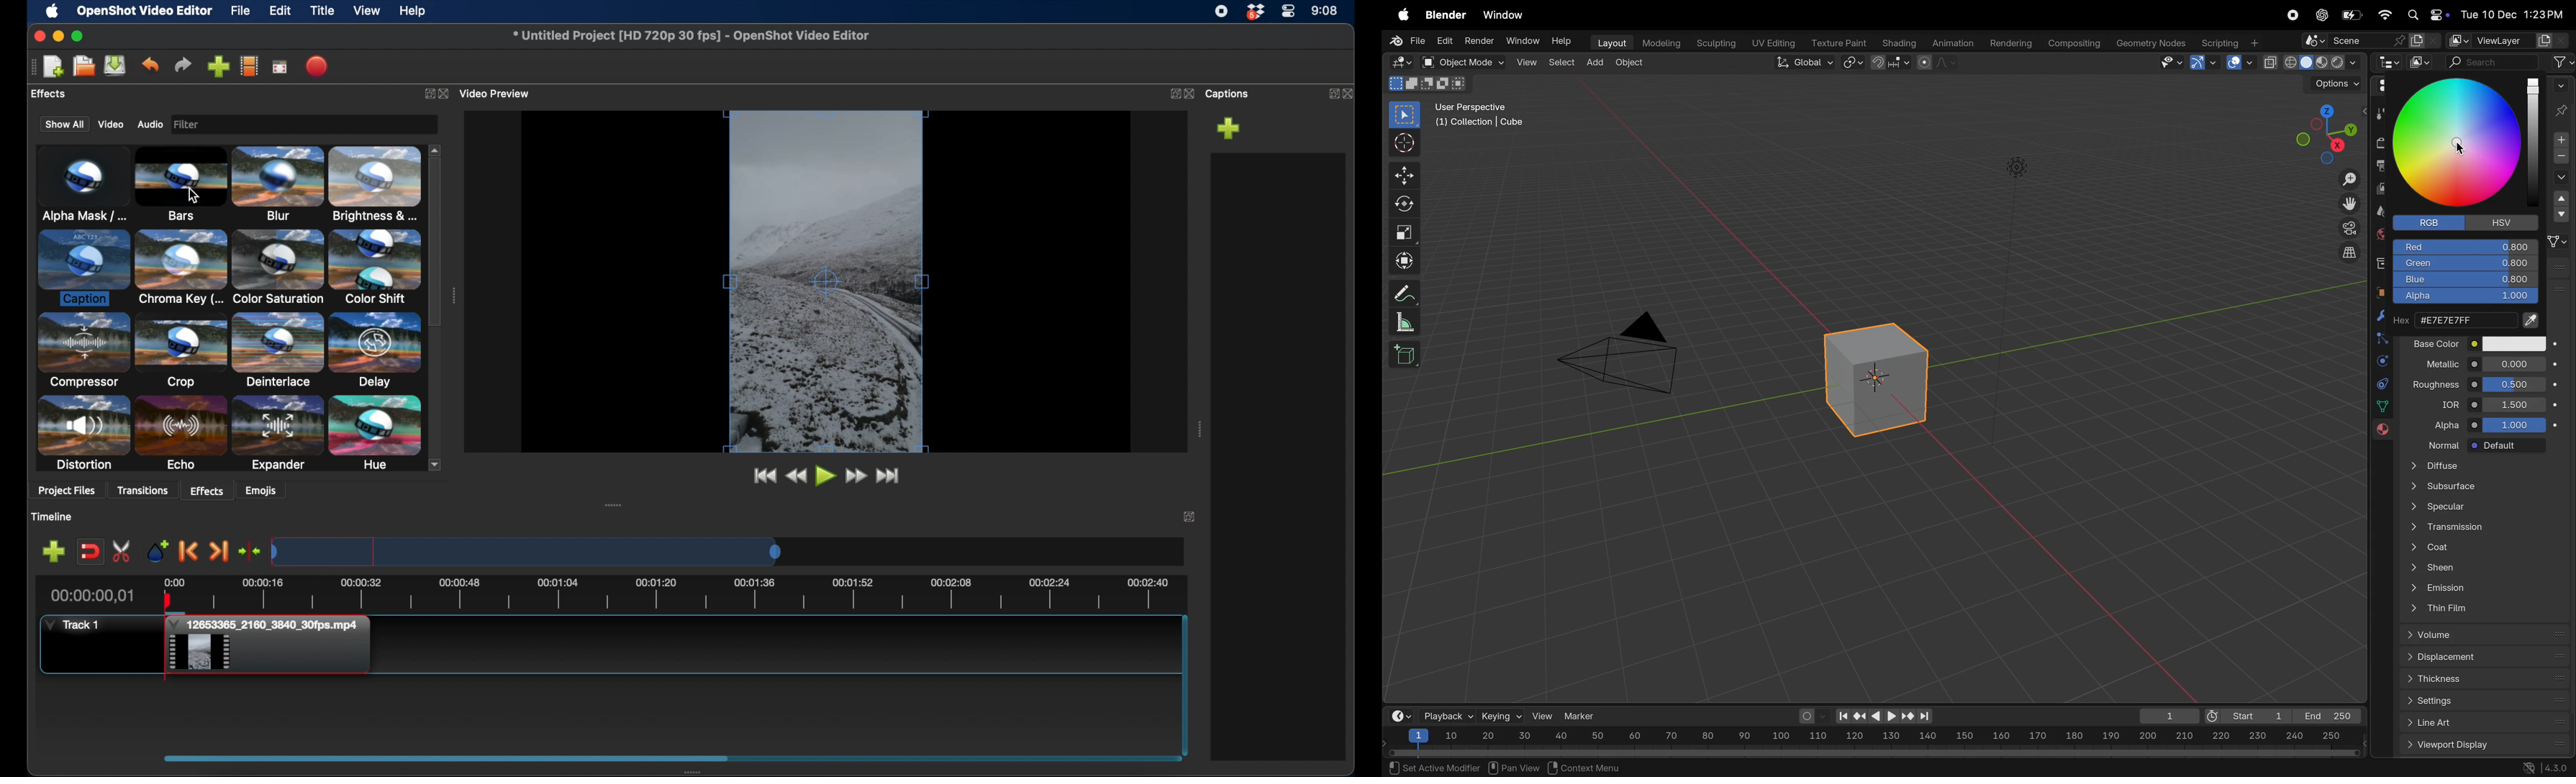 This screenshot has width=2576, height=784. I want to click on camera view , so click(1627, 349).